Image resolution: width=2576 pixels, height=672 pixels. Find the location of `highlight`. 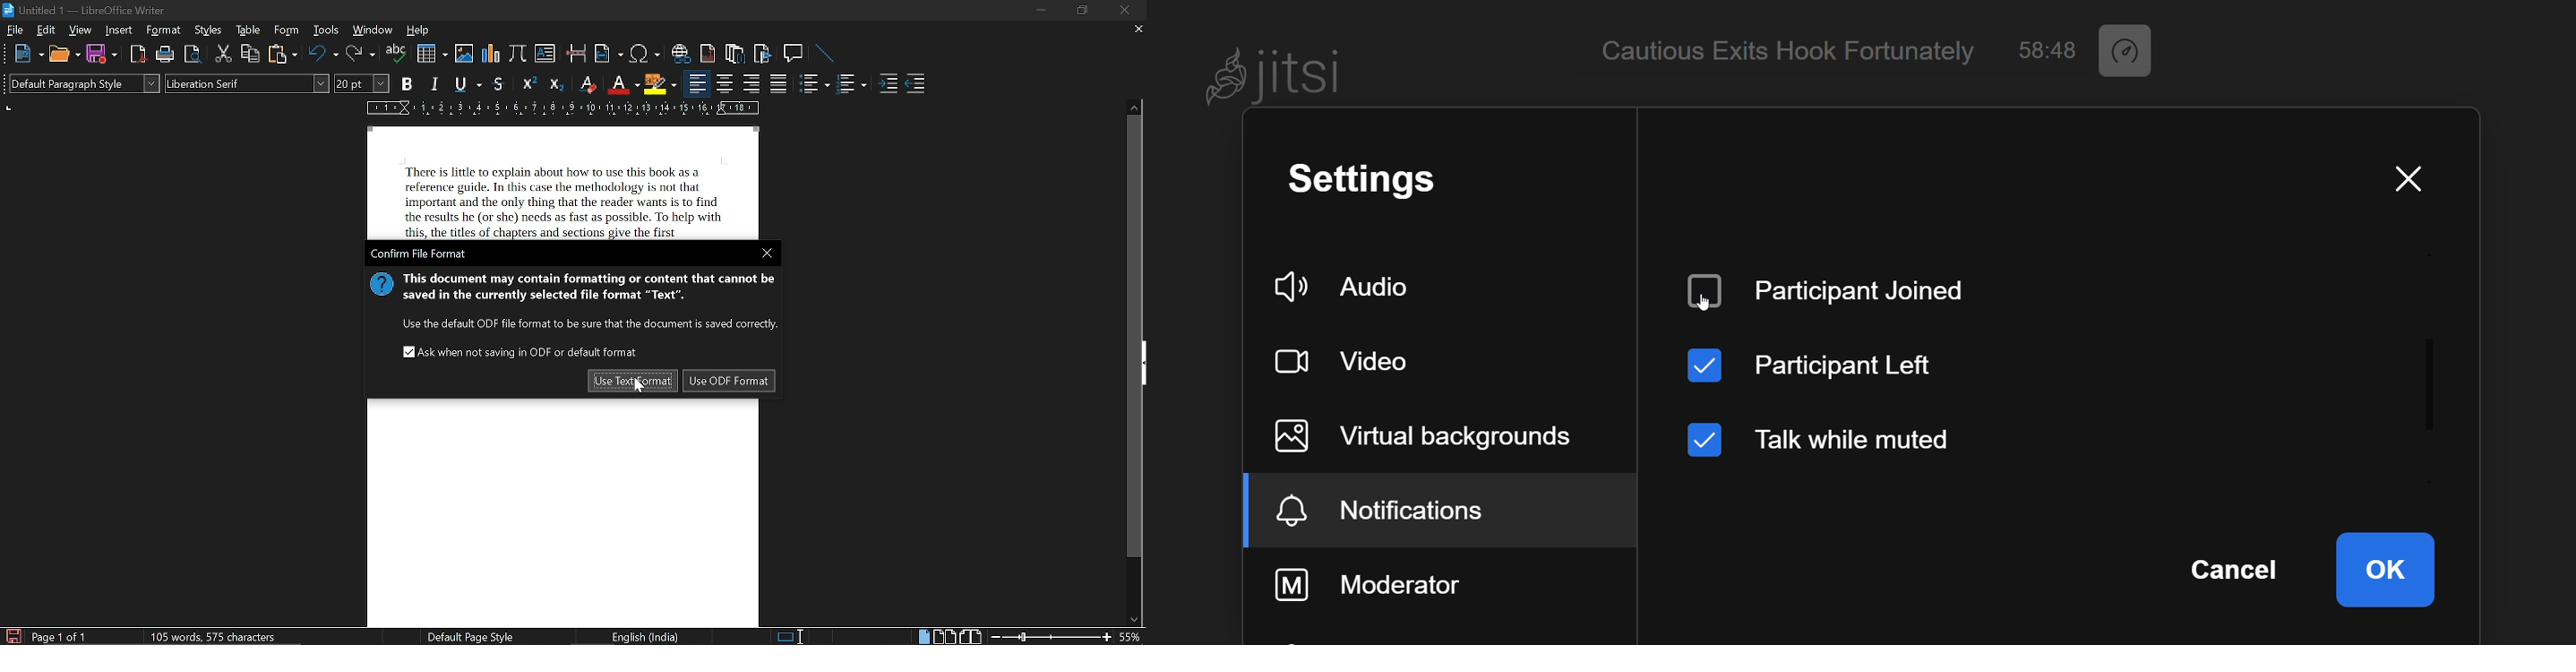

highlight is located at coordinates (659, 85).